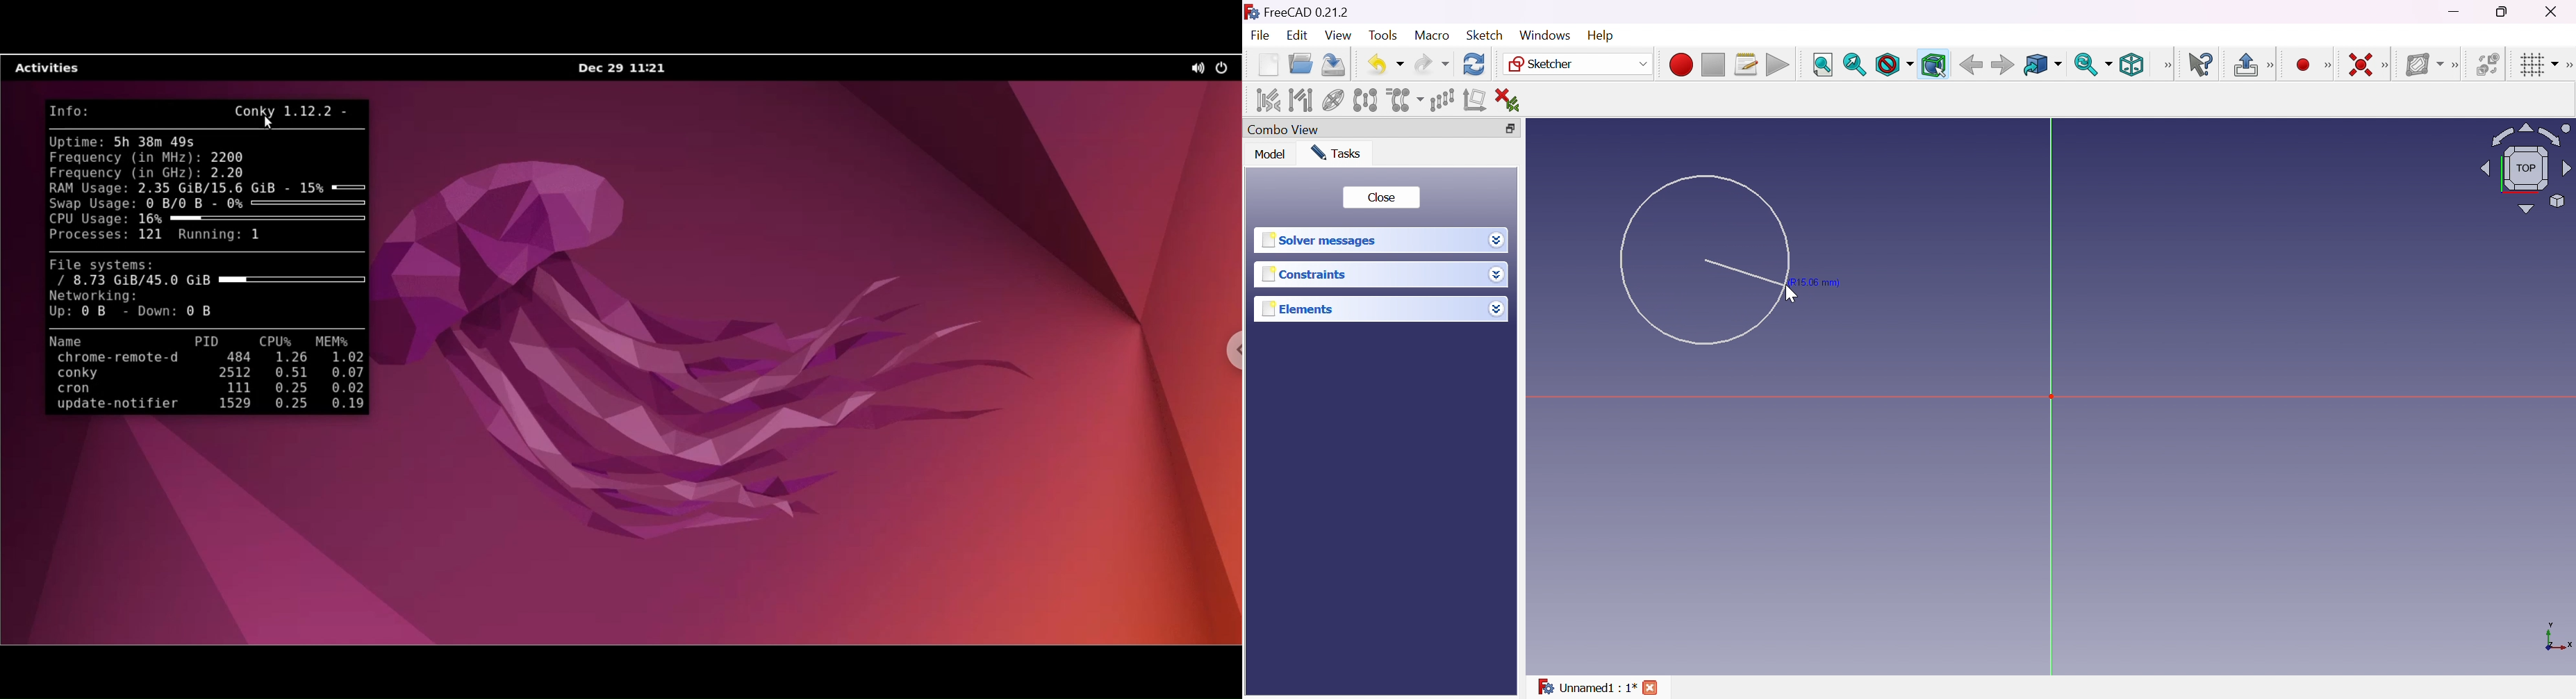 The height and width of the screenshot is (700, 2576). What do you see at coordinates (1339, 36) in the screenshot?
I see `View` at bounding box center [1339, 36].